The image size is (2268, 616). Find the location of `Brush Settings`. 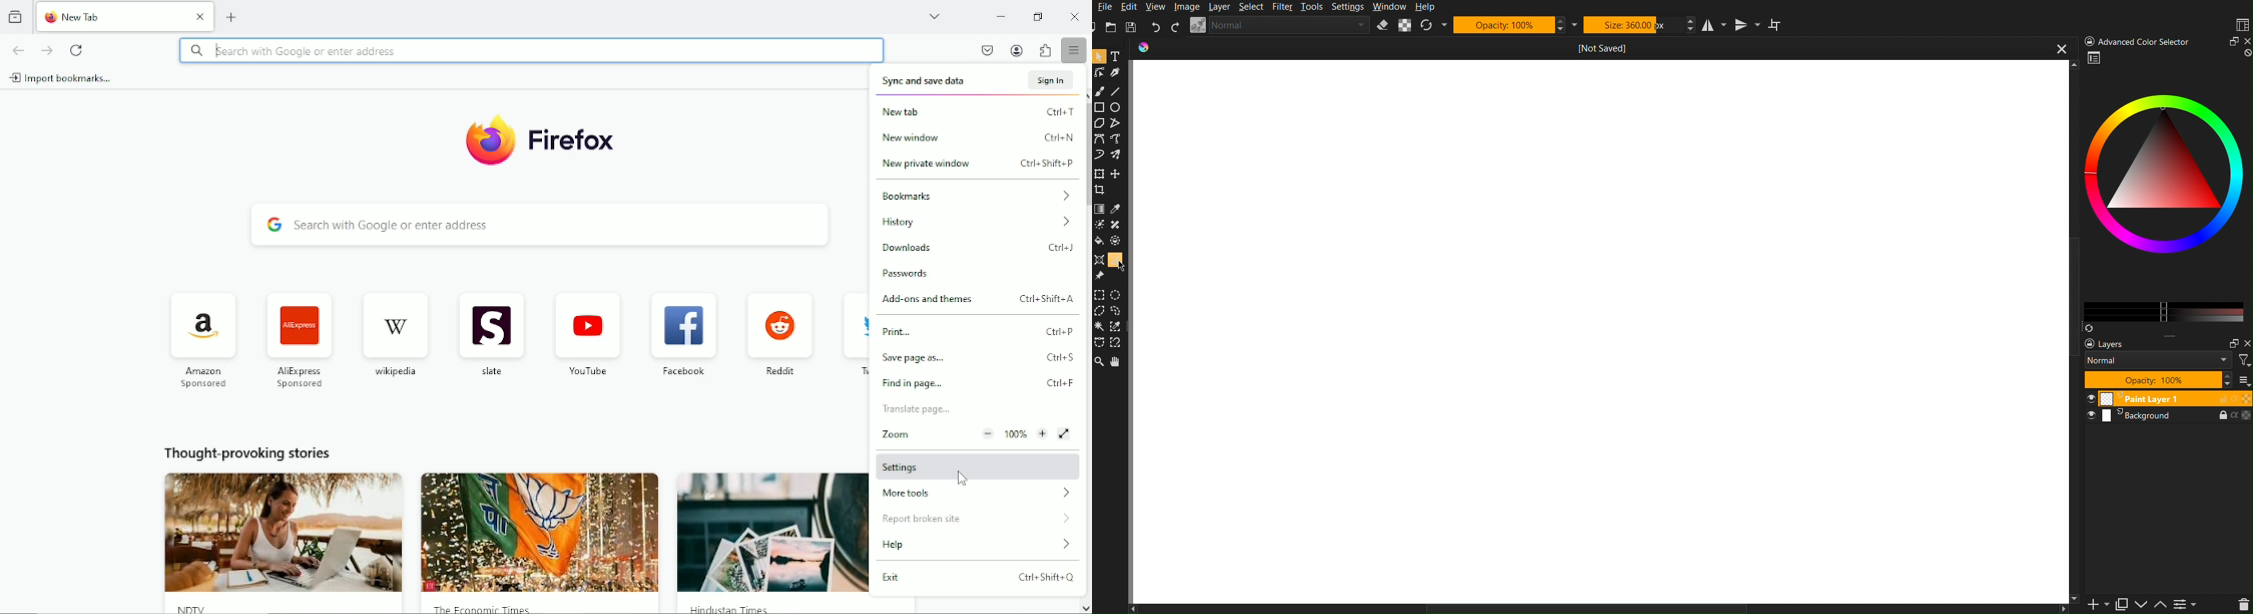

Brush Settings is located at coordinates (1280, 25).